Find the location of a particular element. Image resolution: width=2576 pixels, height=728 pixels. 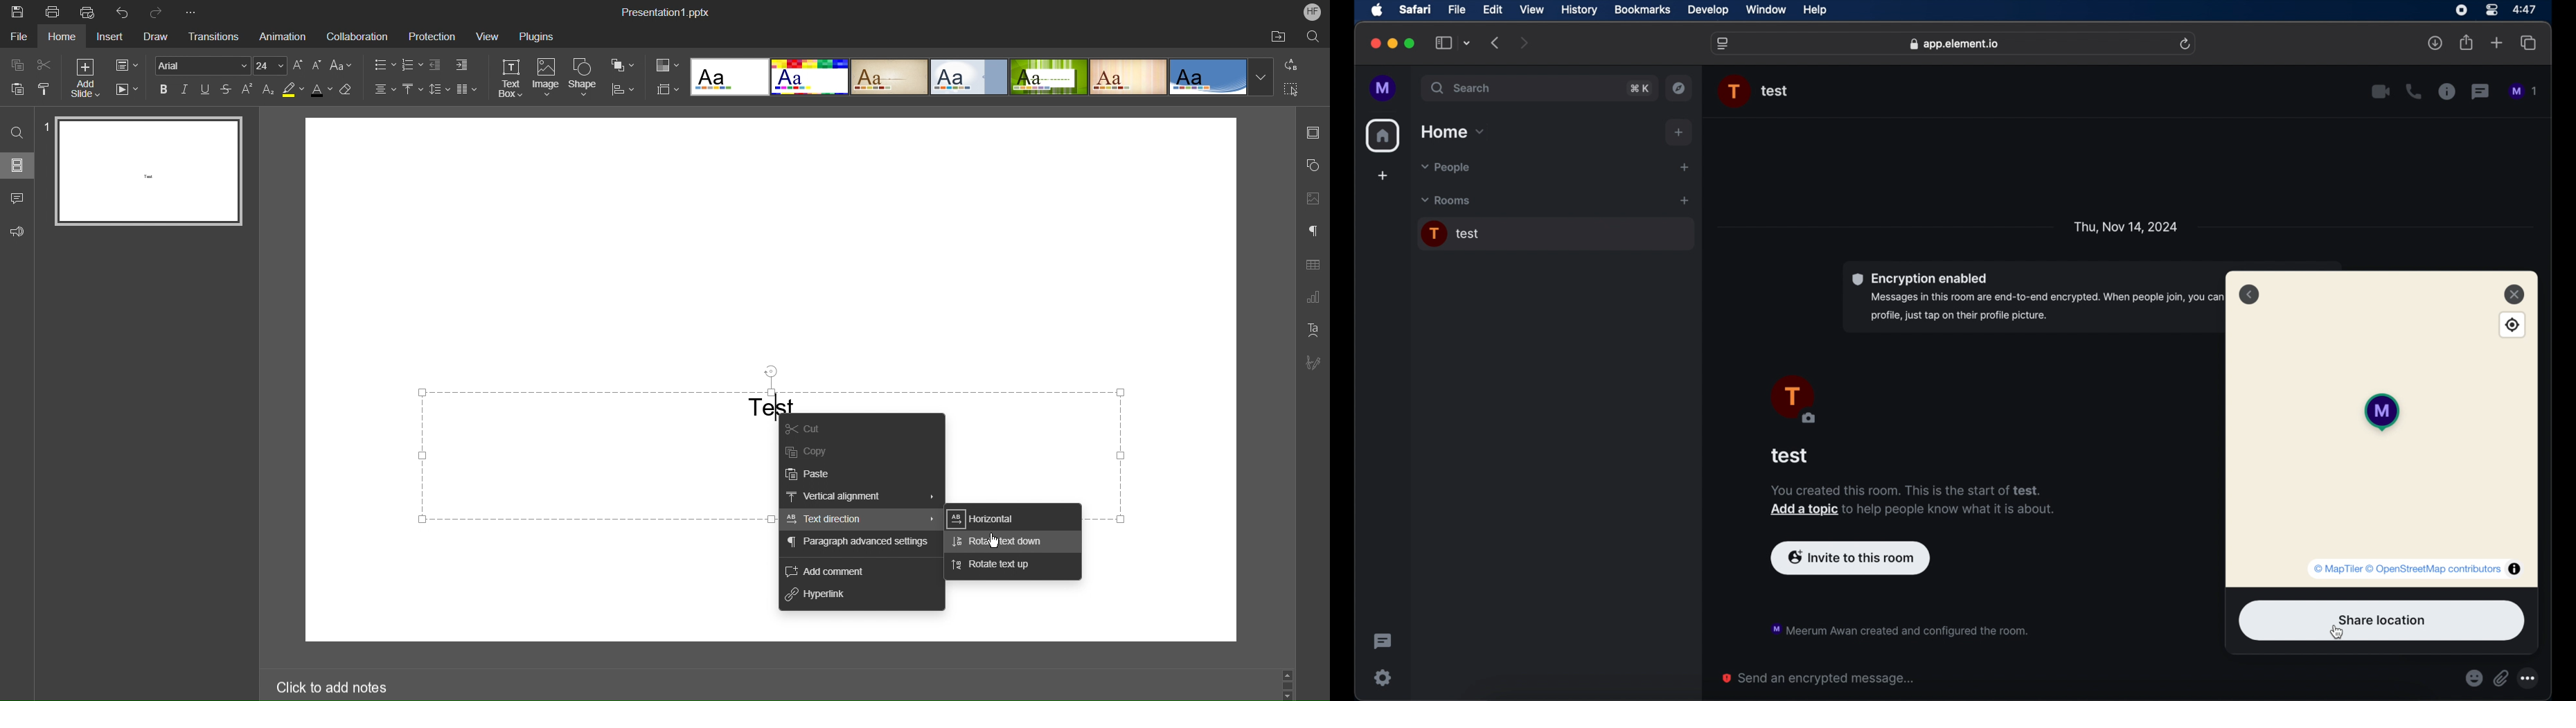

Image Settings is located at coordinates (1313, 199).